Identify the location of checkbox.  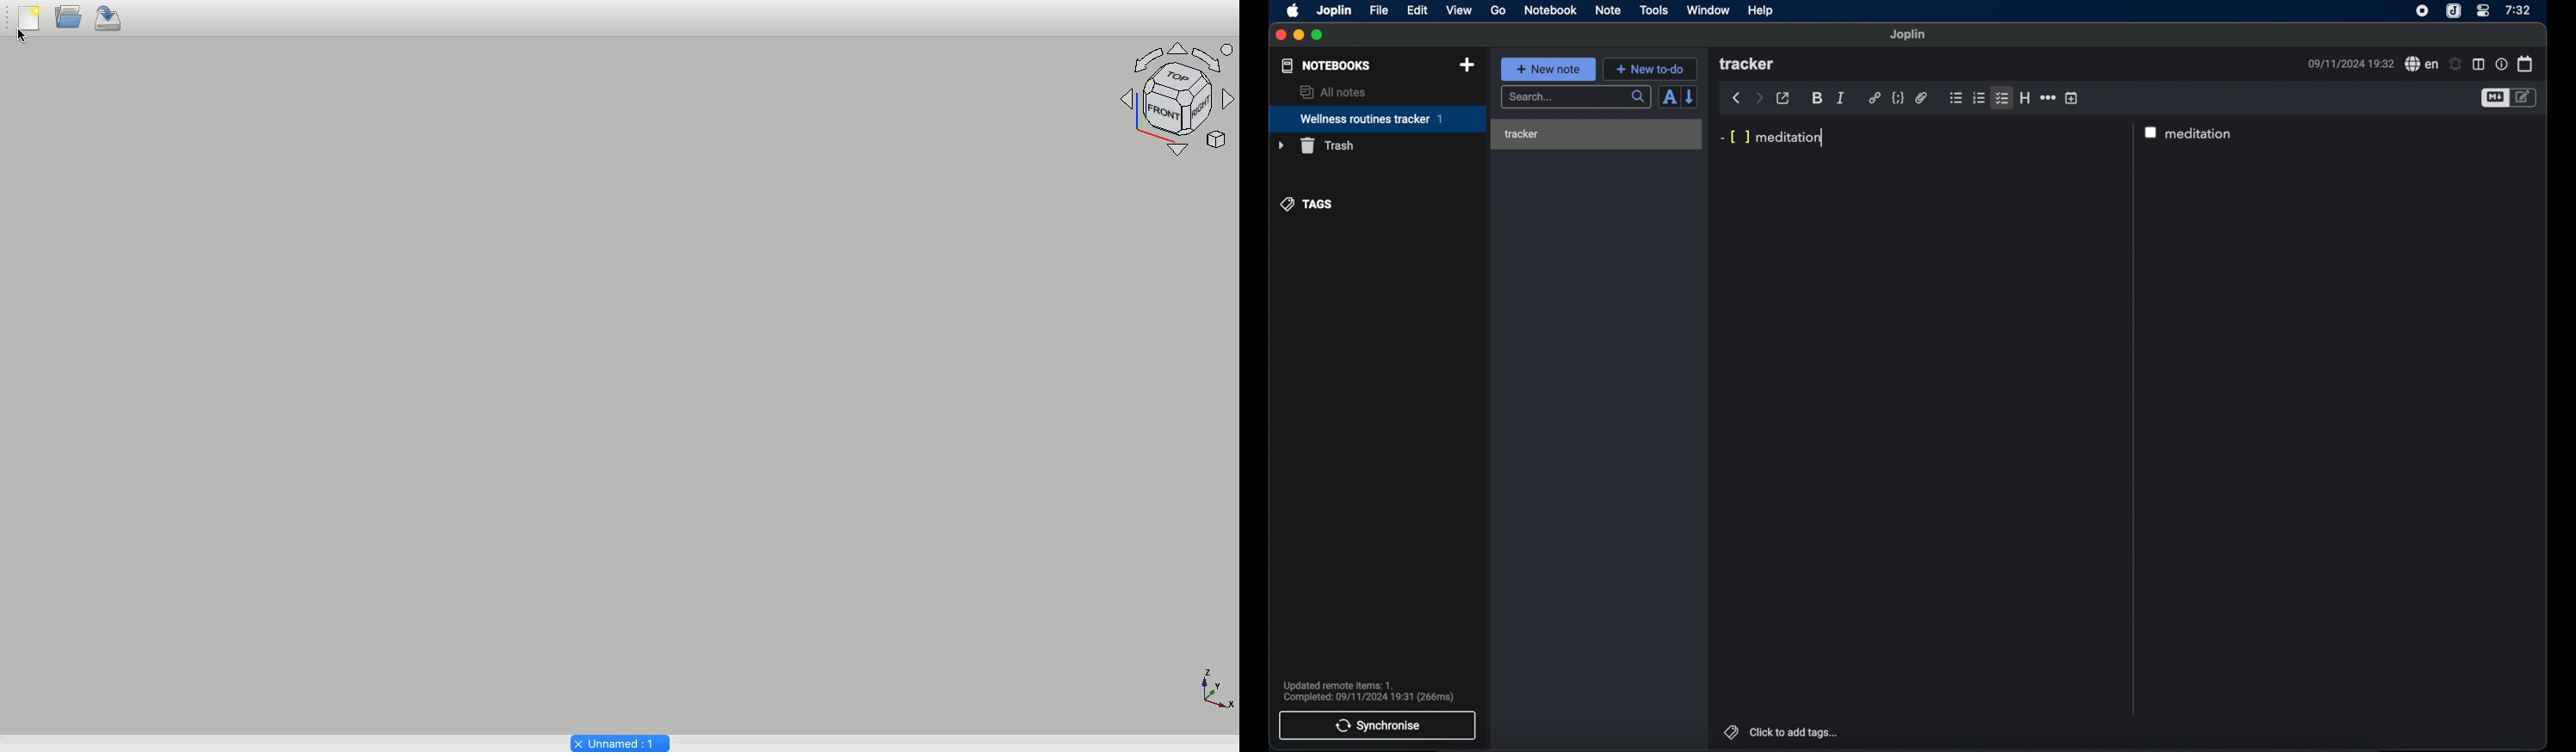
(2152, 132).